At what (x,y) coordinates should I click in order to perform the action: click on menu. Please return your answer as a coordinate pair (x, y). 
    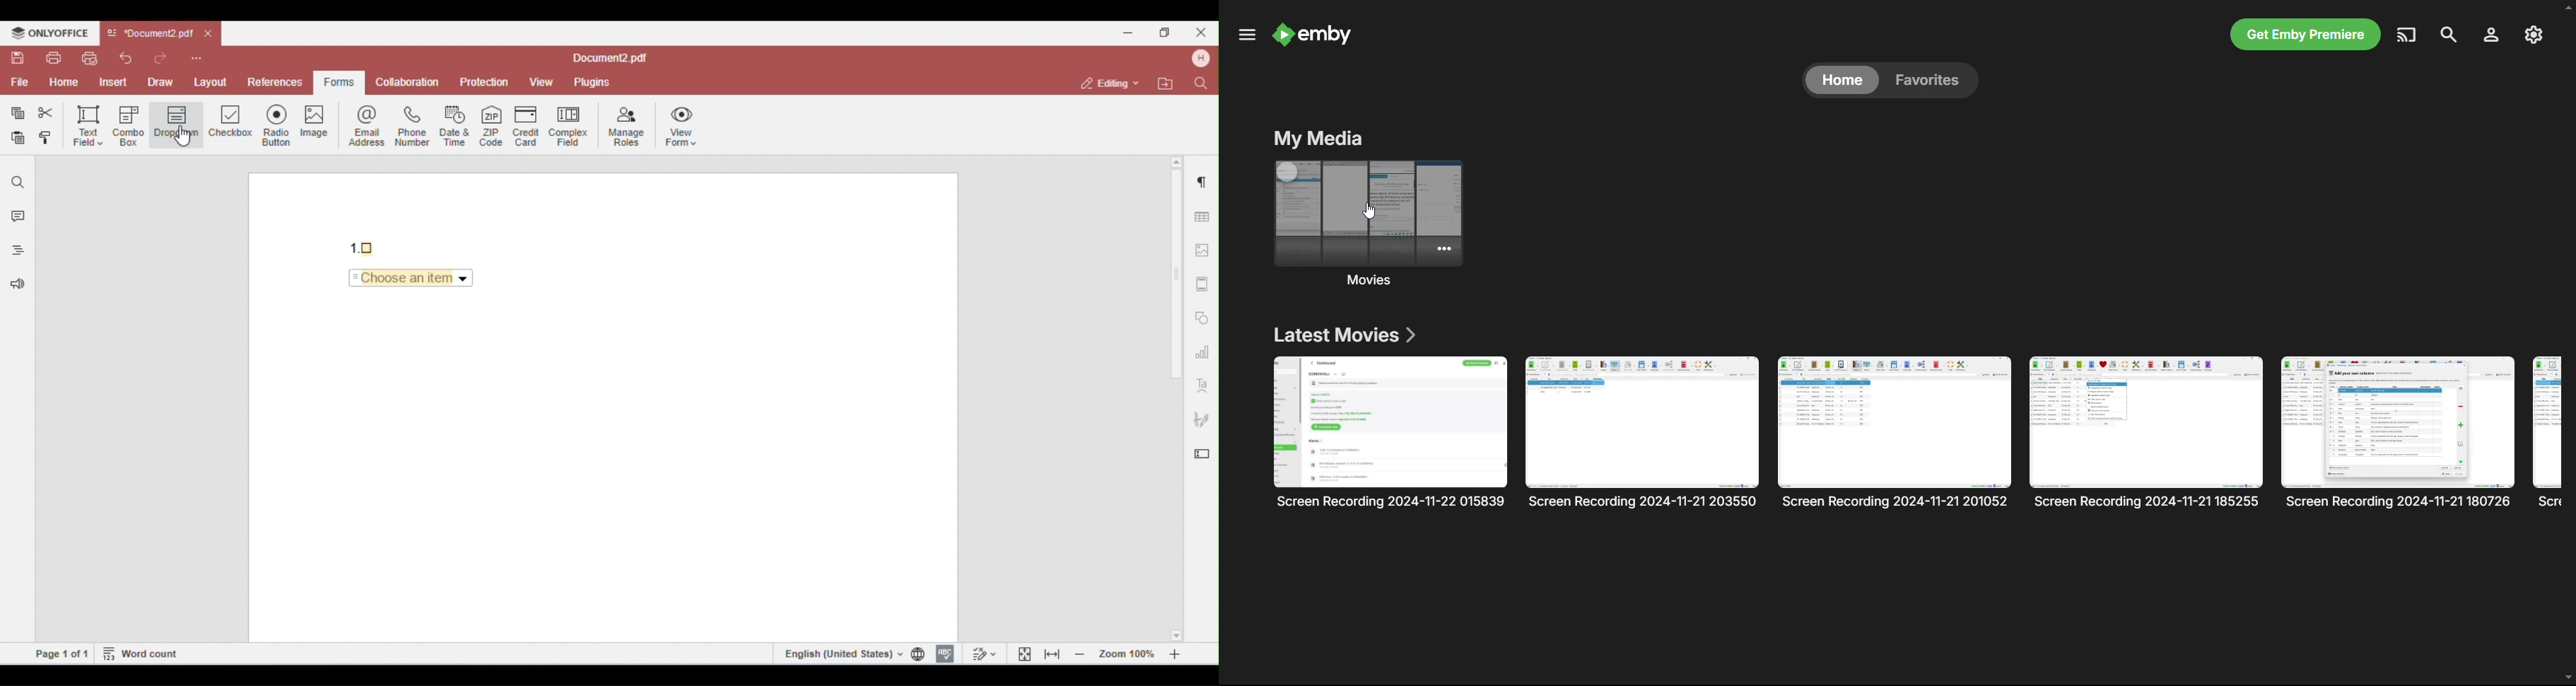
    Looking at the image, I should click on (1246, 34).